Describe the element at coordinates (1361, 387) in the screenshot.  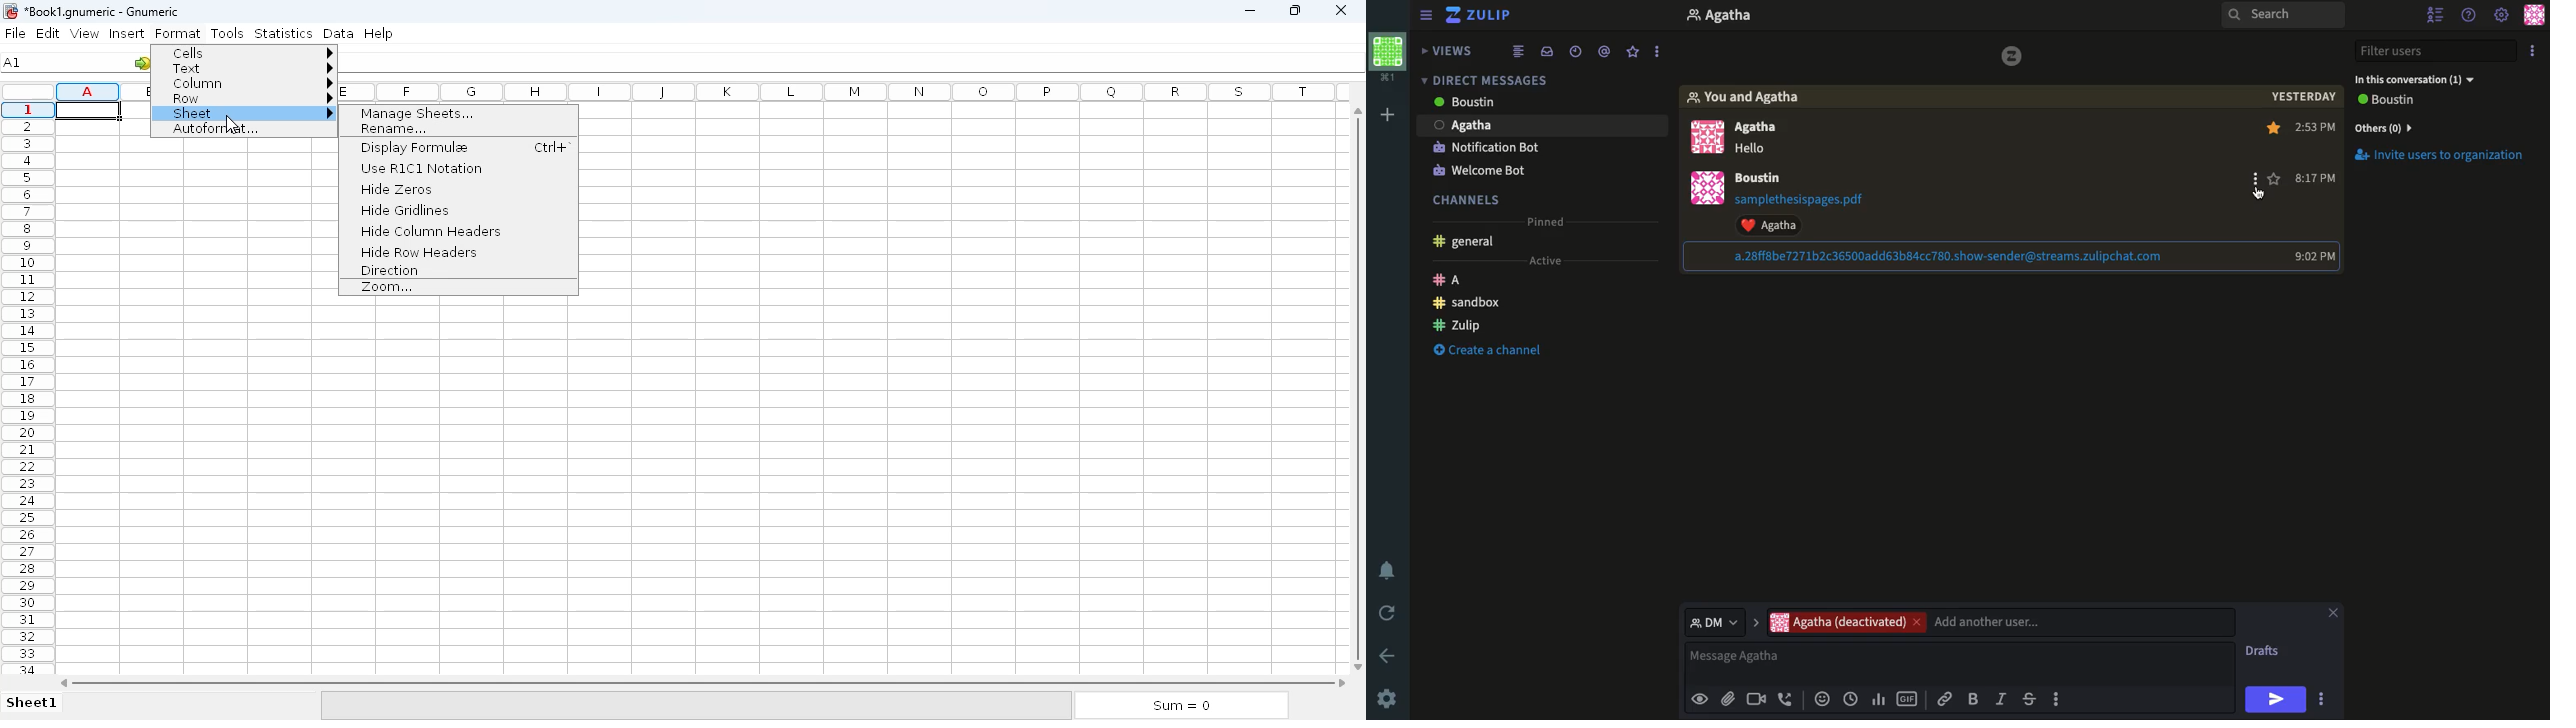
I see `vertical scroll bar` at that location.